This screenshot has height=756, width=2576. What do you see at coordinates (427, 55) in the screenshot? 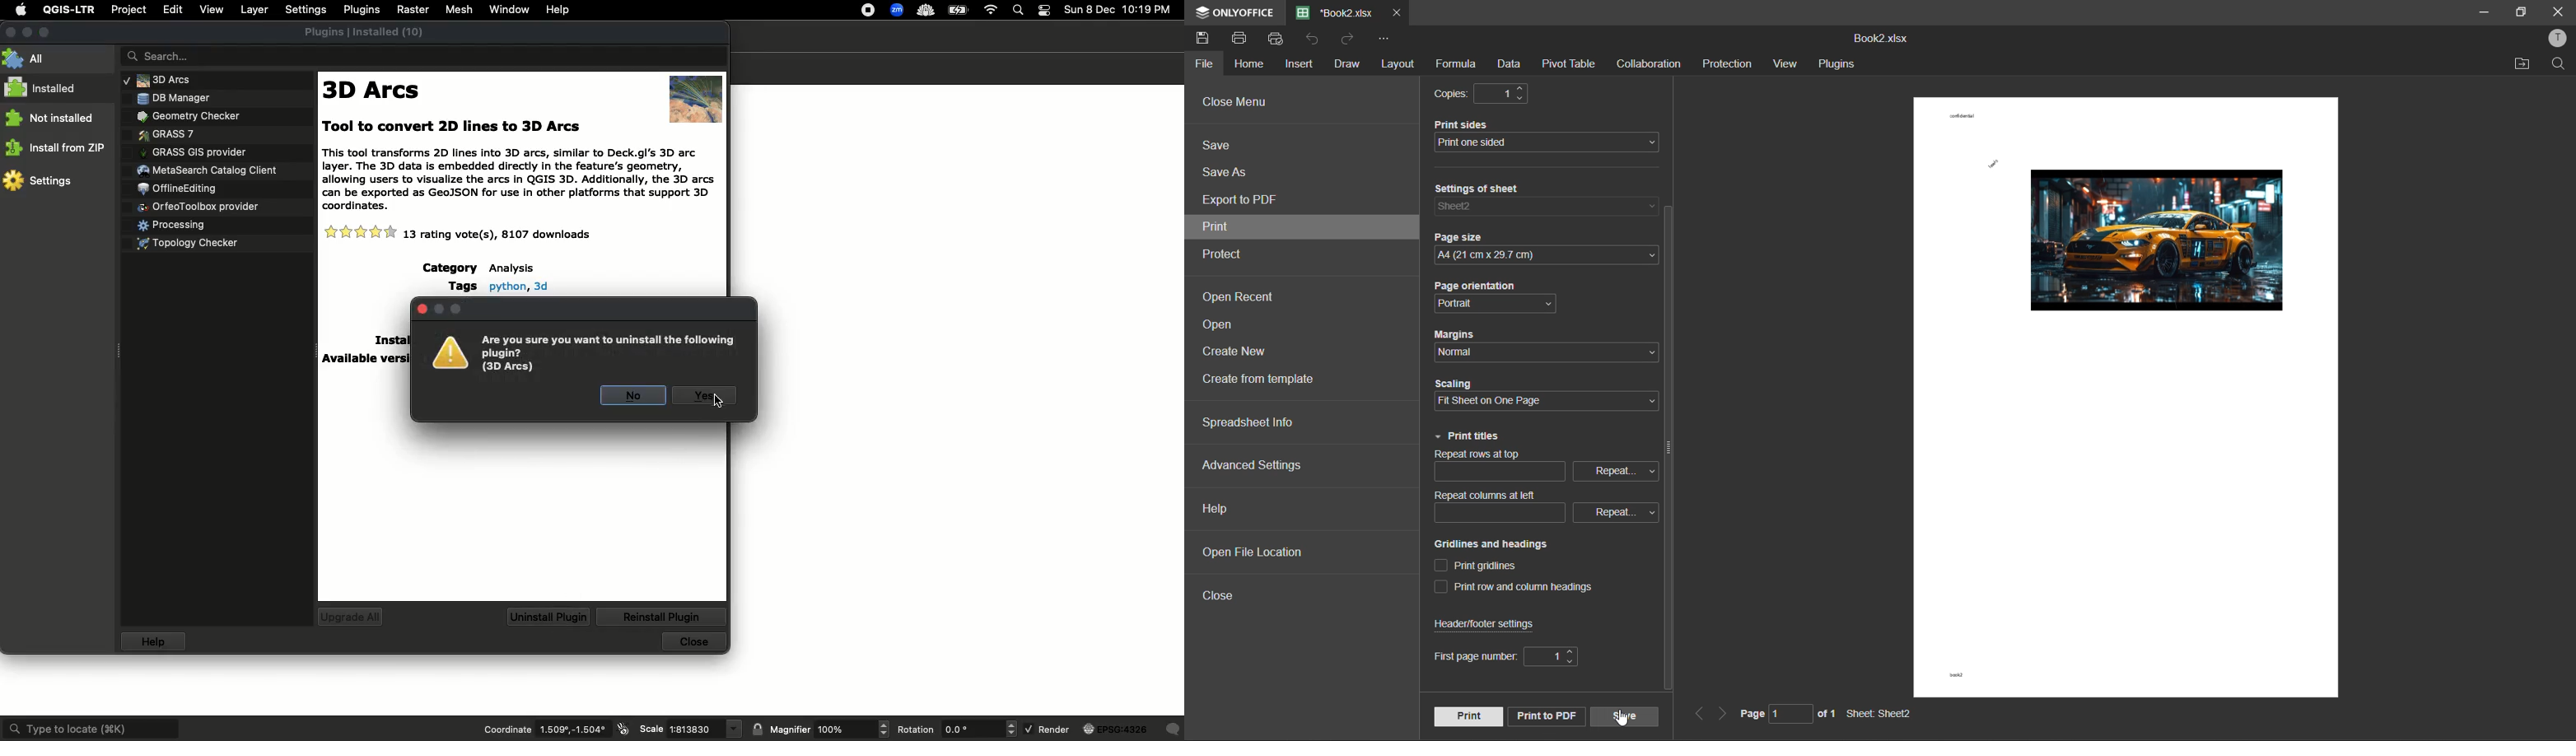
I see `Search` at bounding box center [427, 55].